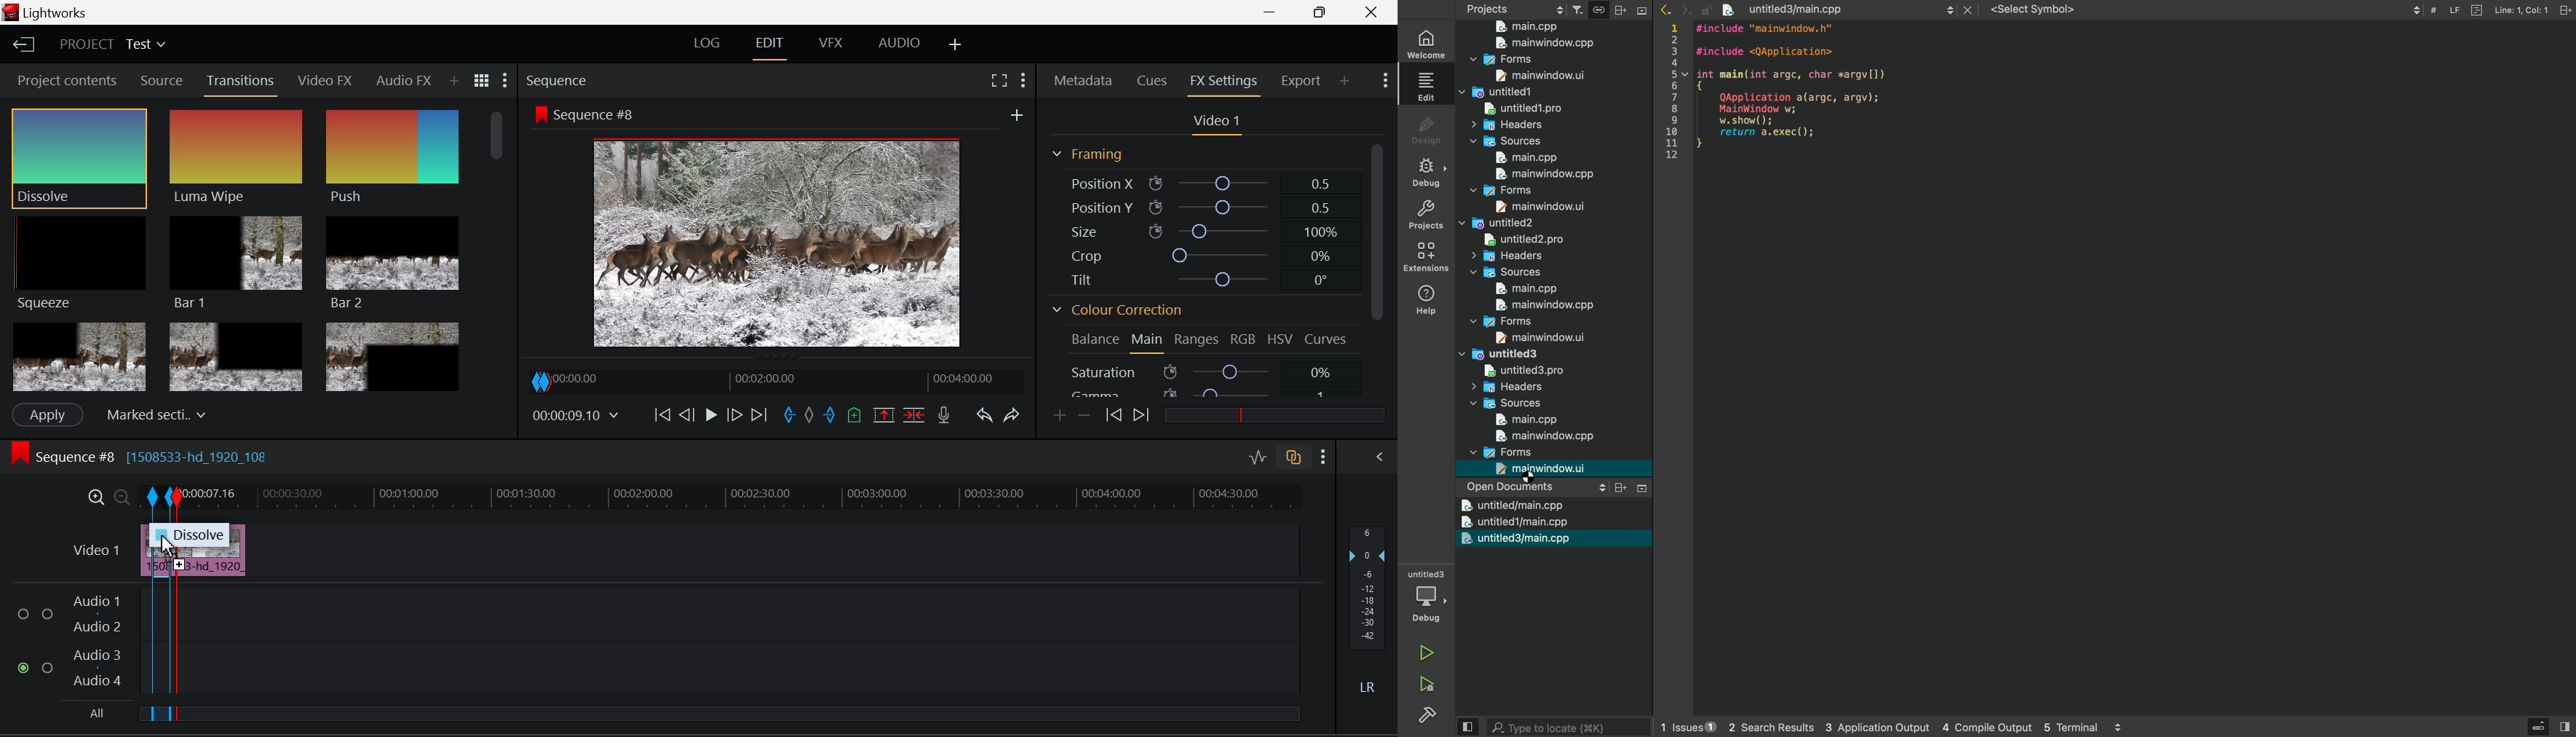  Describe the element at coordinates (853, 416) in the screenshot. I see `Mark Cue` at that location.